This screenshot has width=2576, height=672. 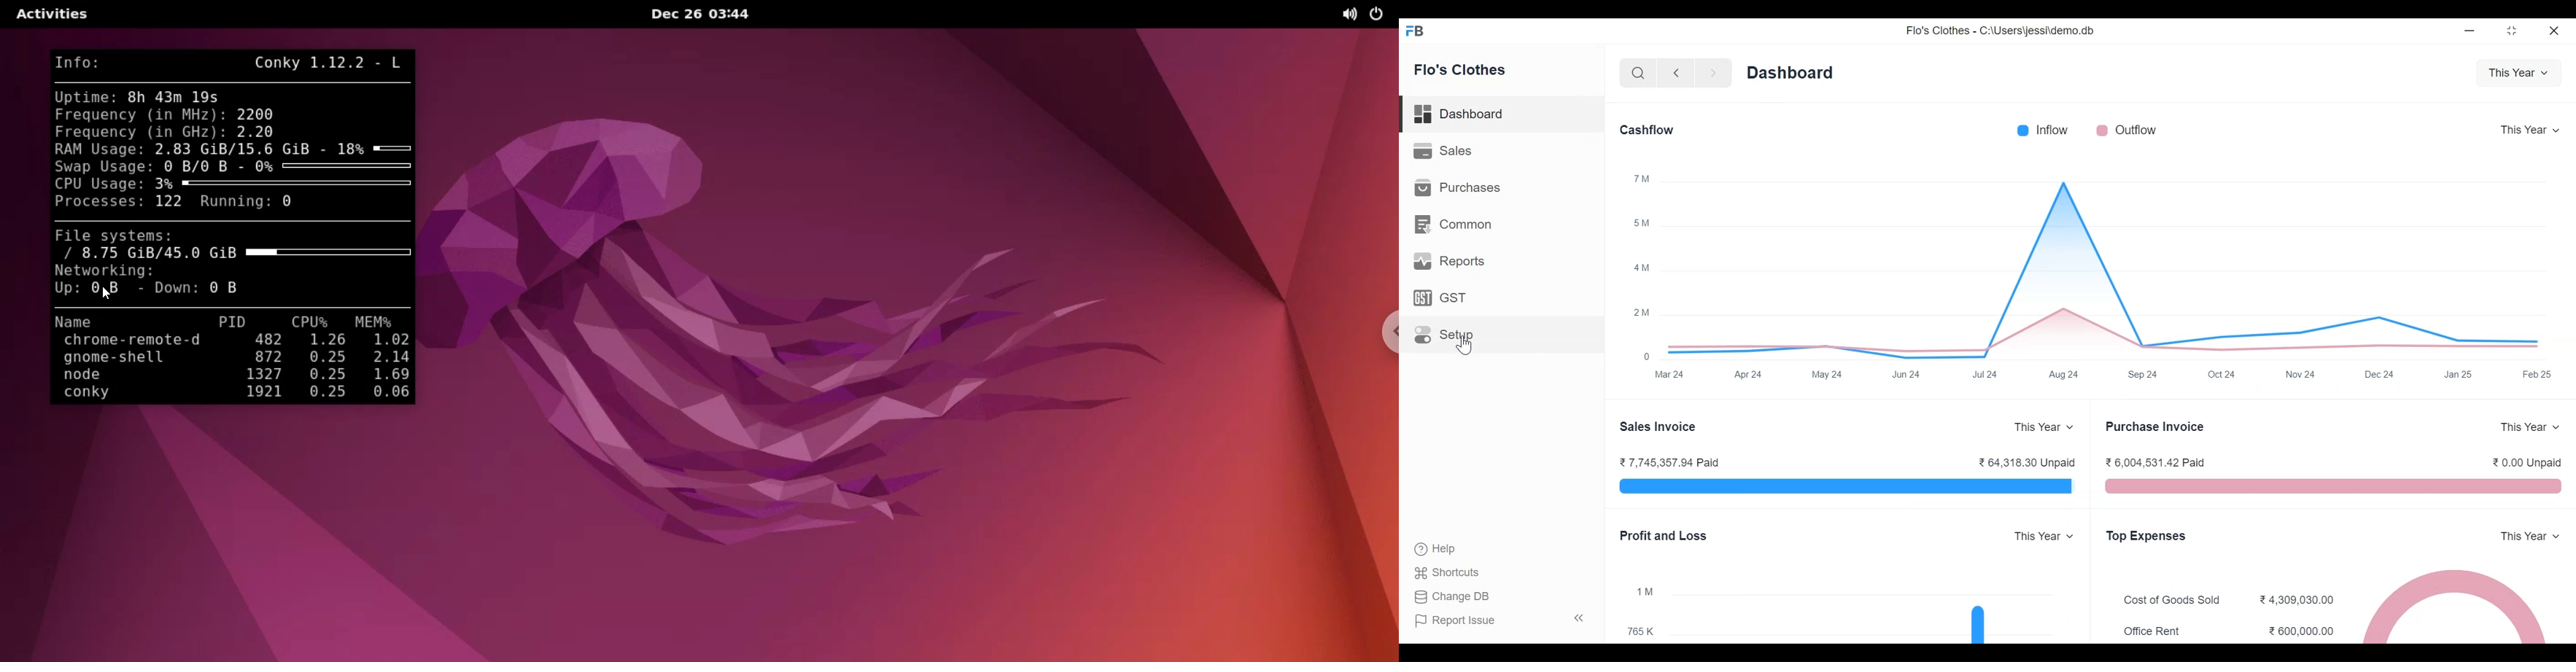 What do you see at coordinates (1443, 150) in the screenshot?
I see `sales` at bounding box center [1443, 150].